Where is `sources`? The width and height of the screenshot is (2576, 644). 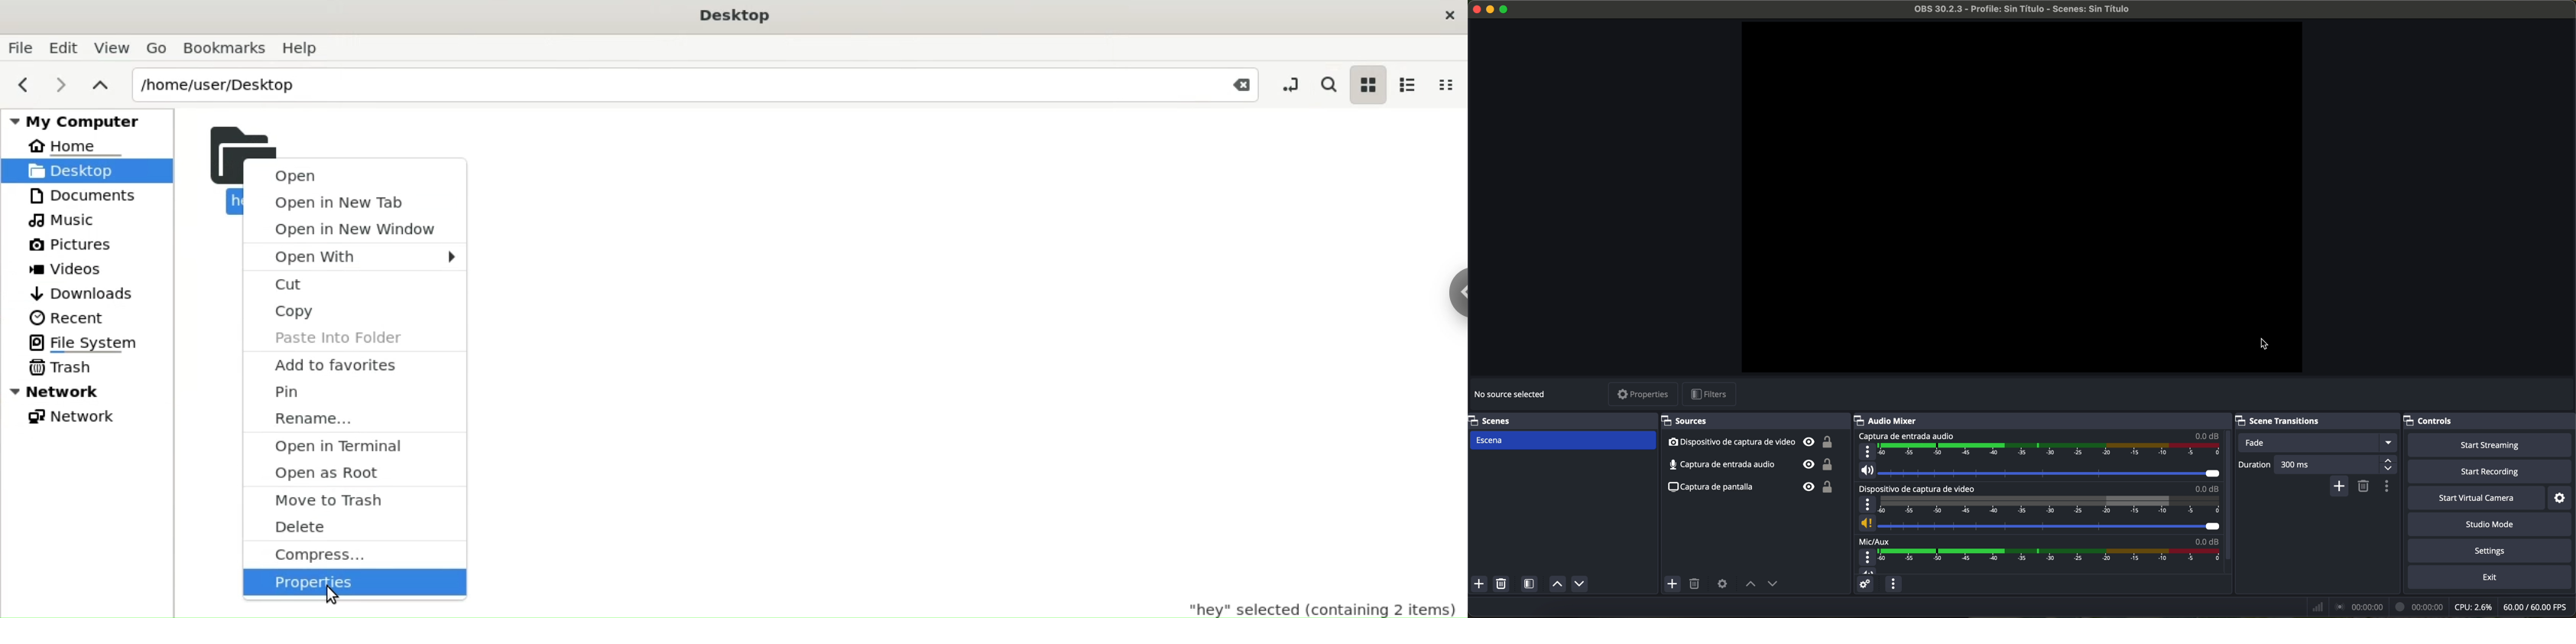 sources is located at coordinates (1752, 421).